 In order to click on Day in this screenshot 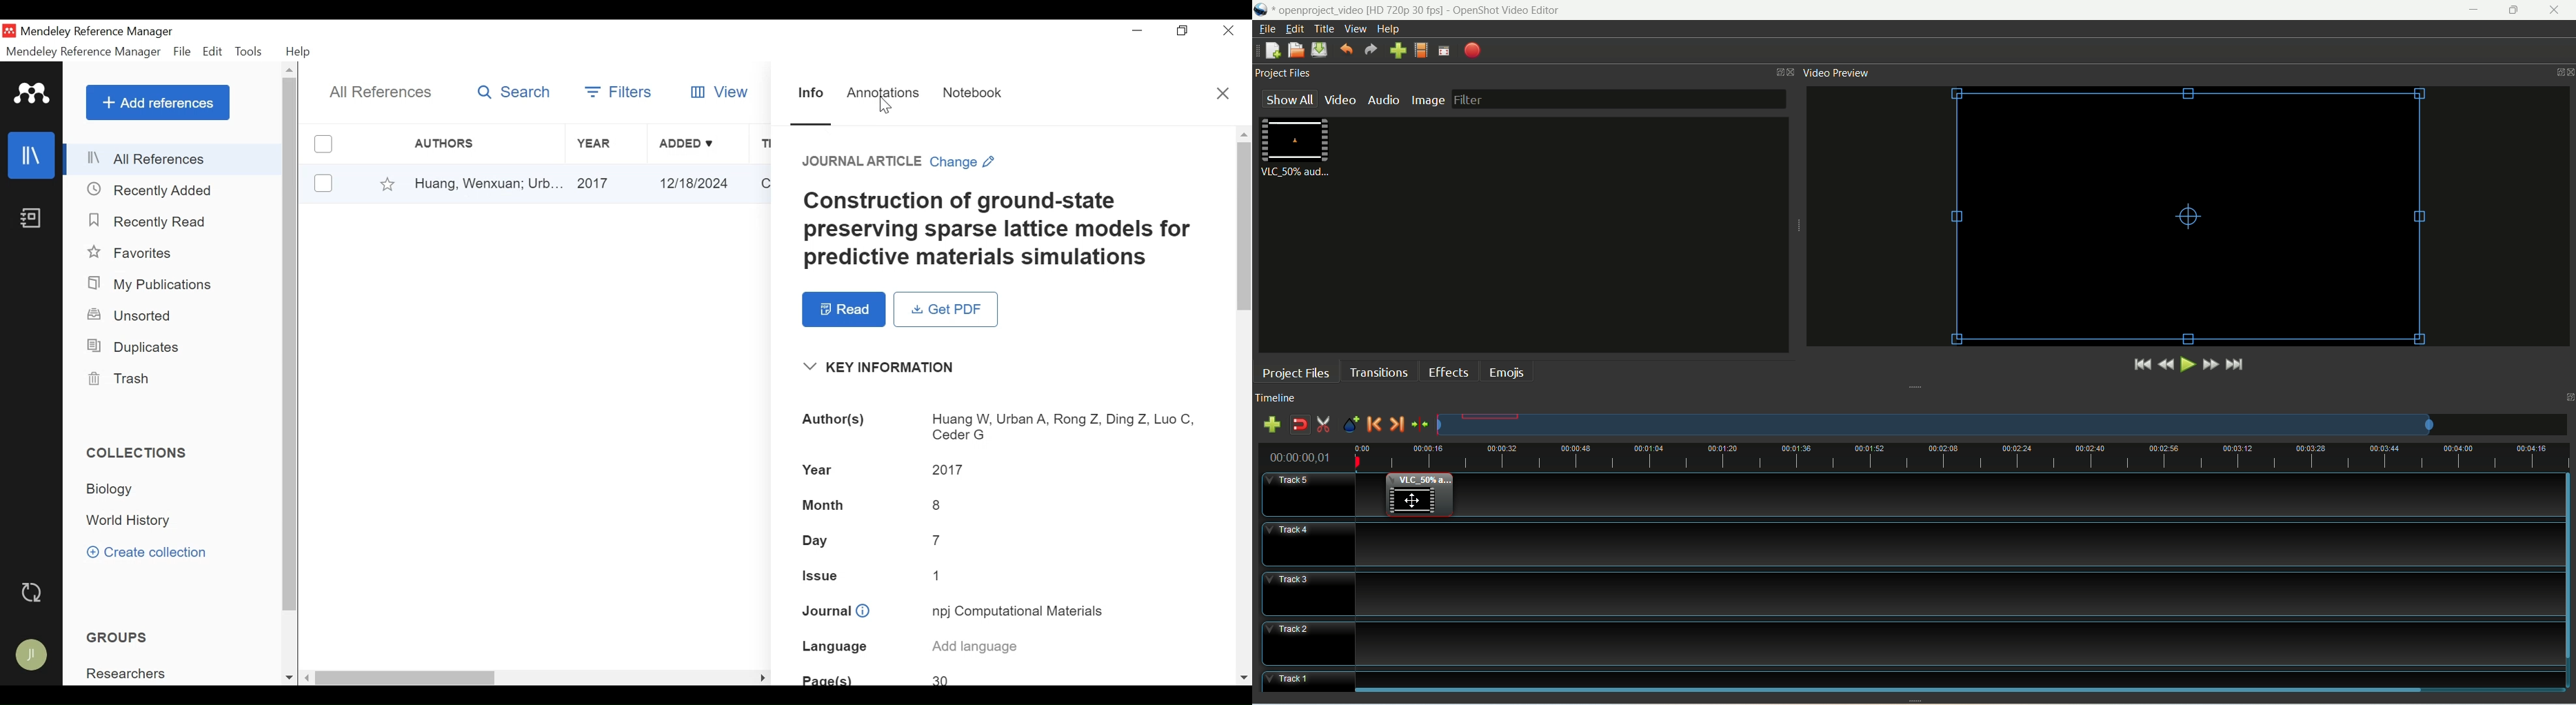, I will do `click(820, 540)`.